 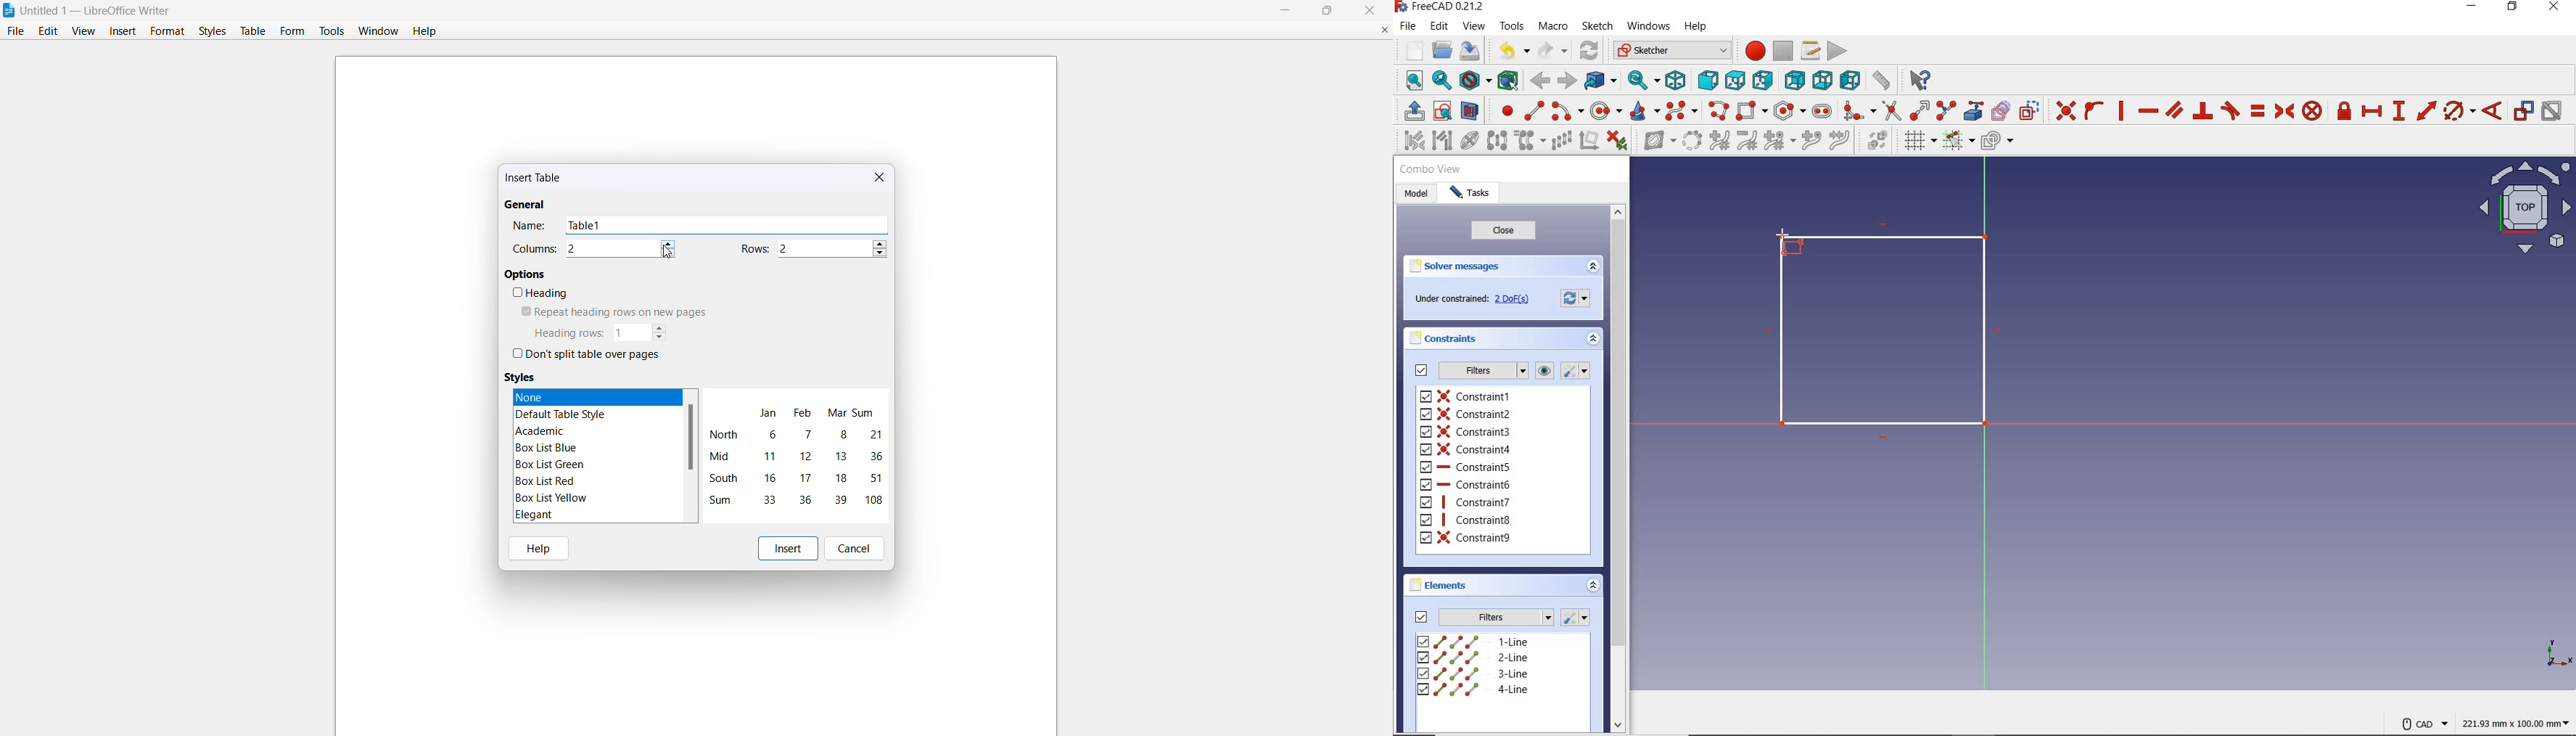 What do you see at coordinates (630, 332) in the screenshot?
I see `number of heading rows` at bounding box center [630, 332].